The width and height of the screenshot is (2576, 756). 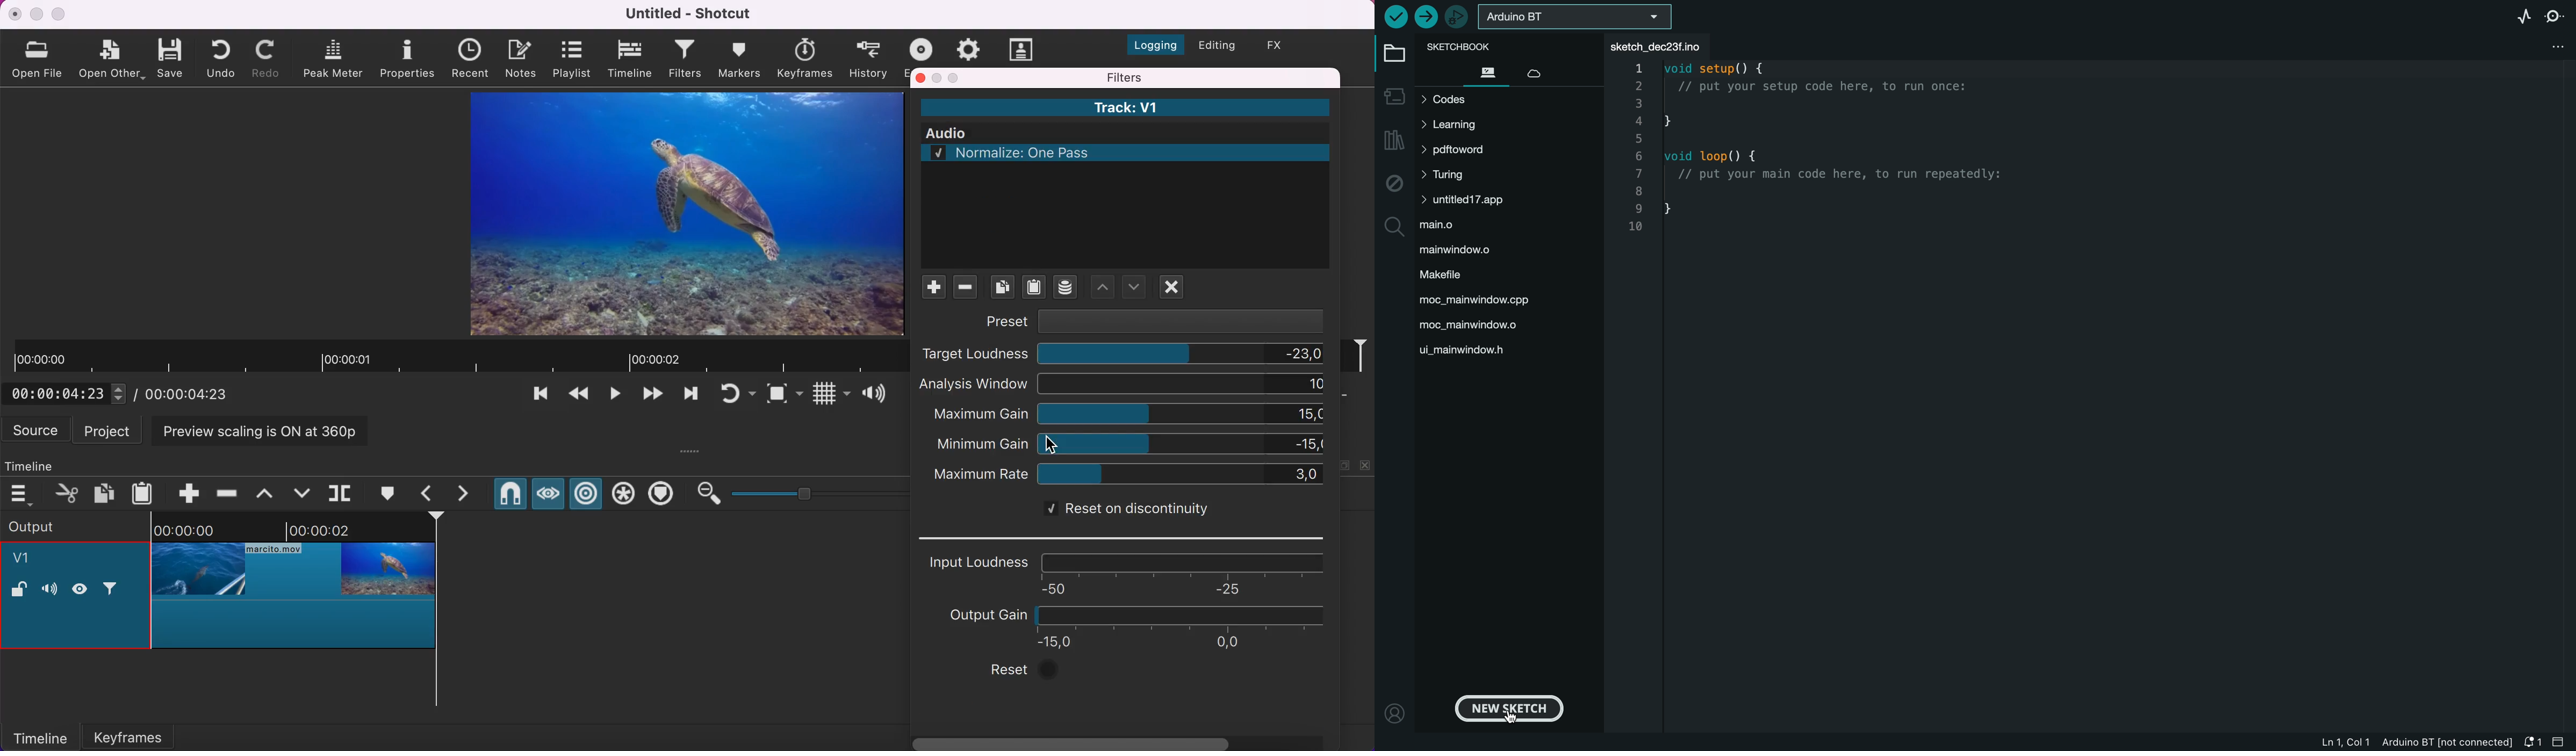 I want to click on normalize: one pass, so click(x=1135, y=153).